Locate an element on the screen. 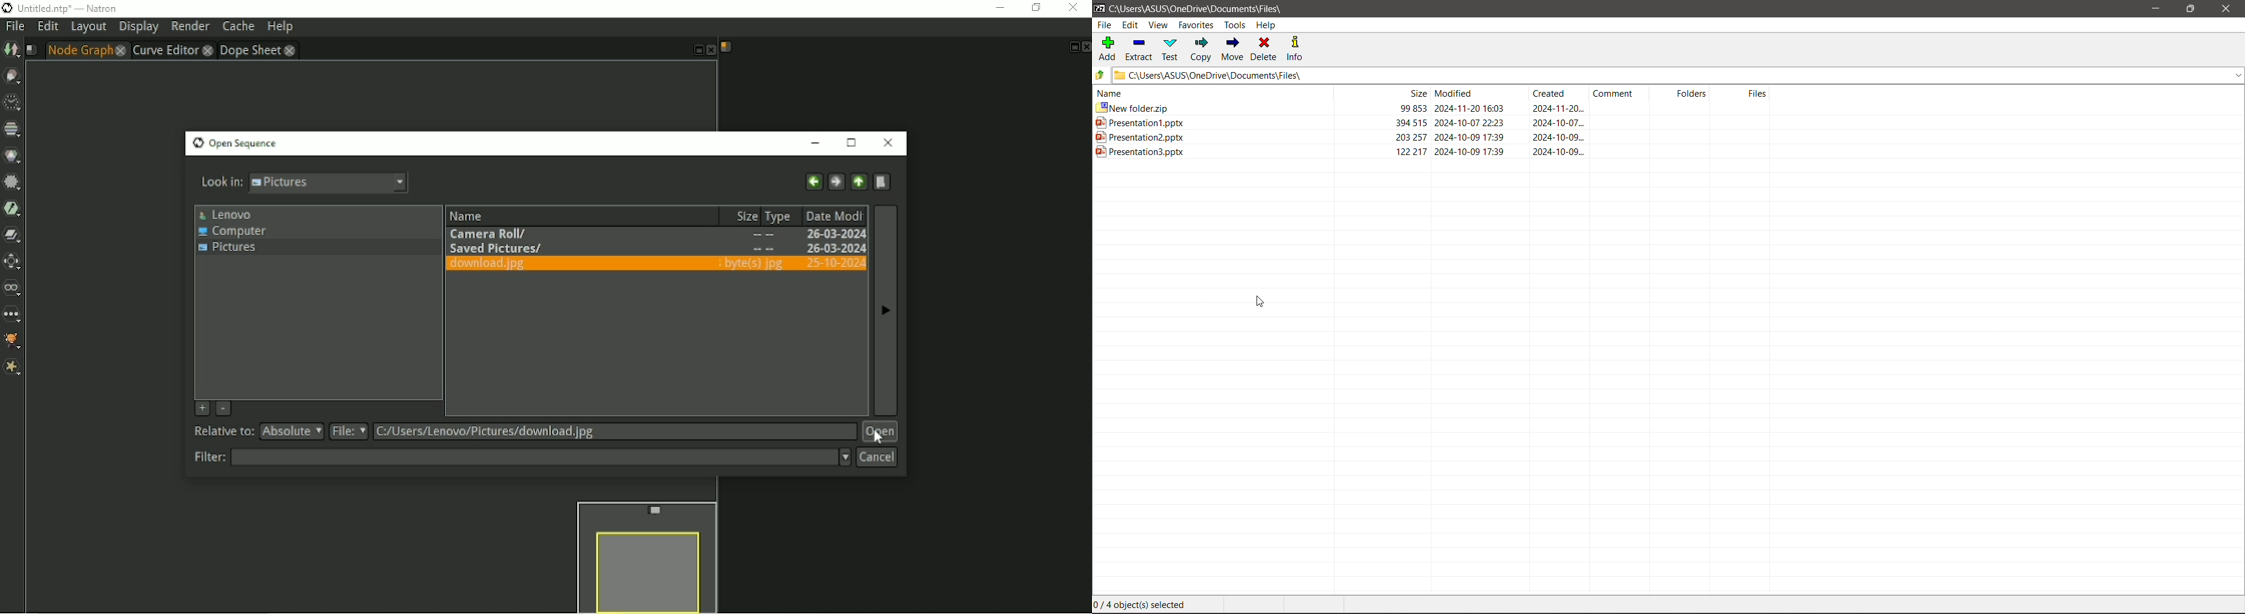  Test is located at coordinates (1170, 49).